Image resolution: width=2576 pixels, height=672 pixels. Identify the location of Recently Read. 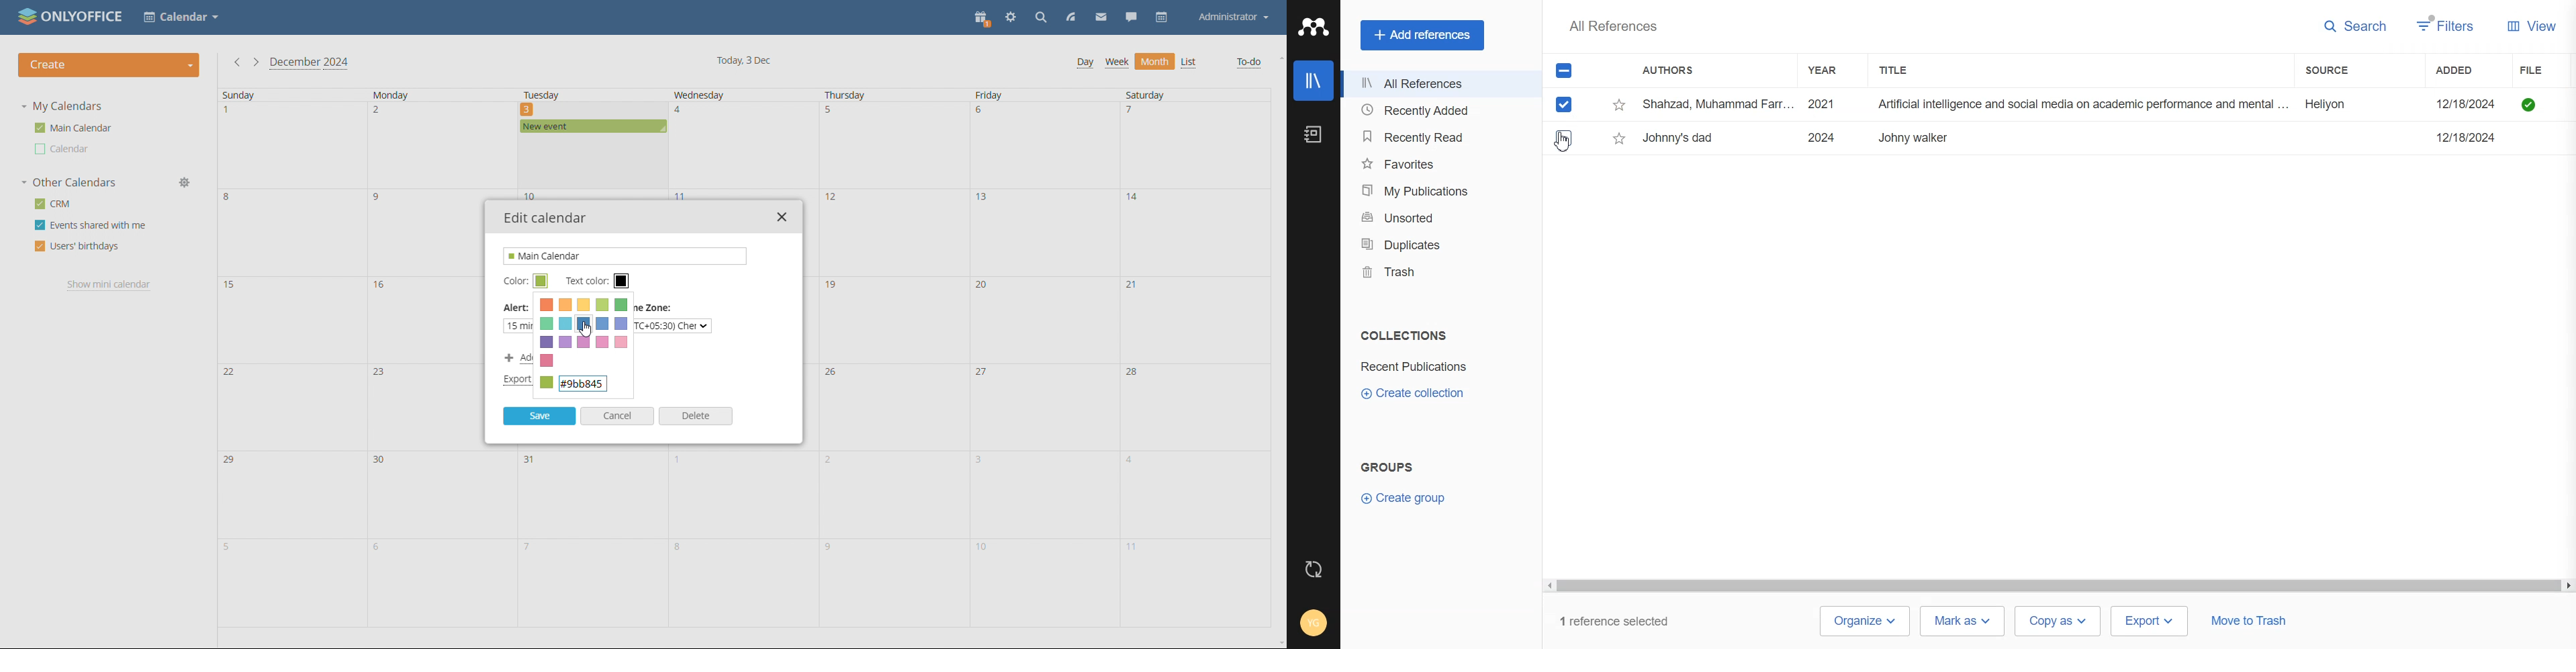
(1437, 137).